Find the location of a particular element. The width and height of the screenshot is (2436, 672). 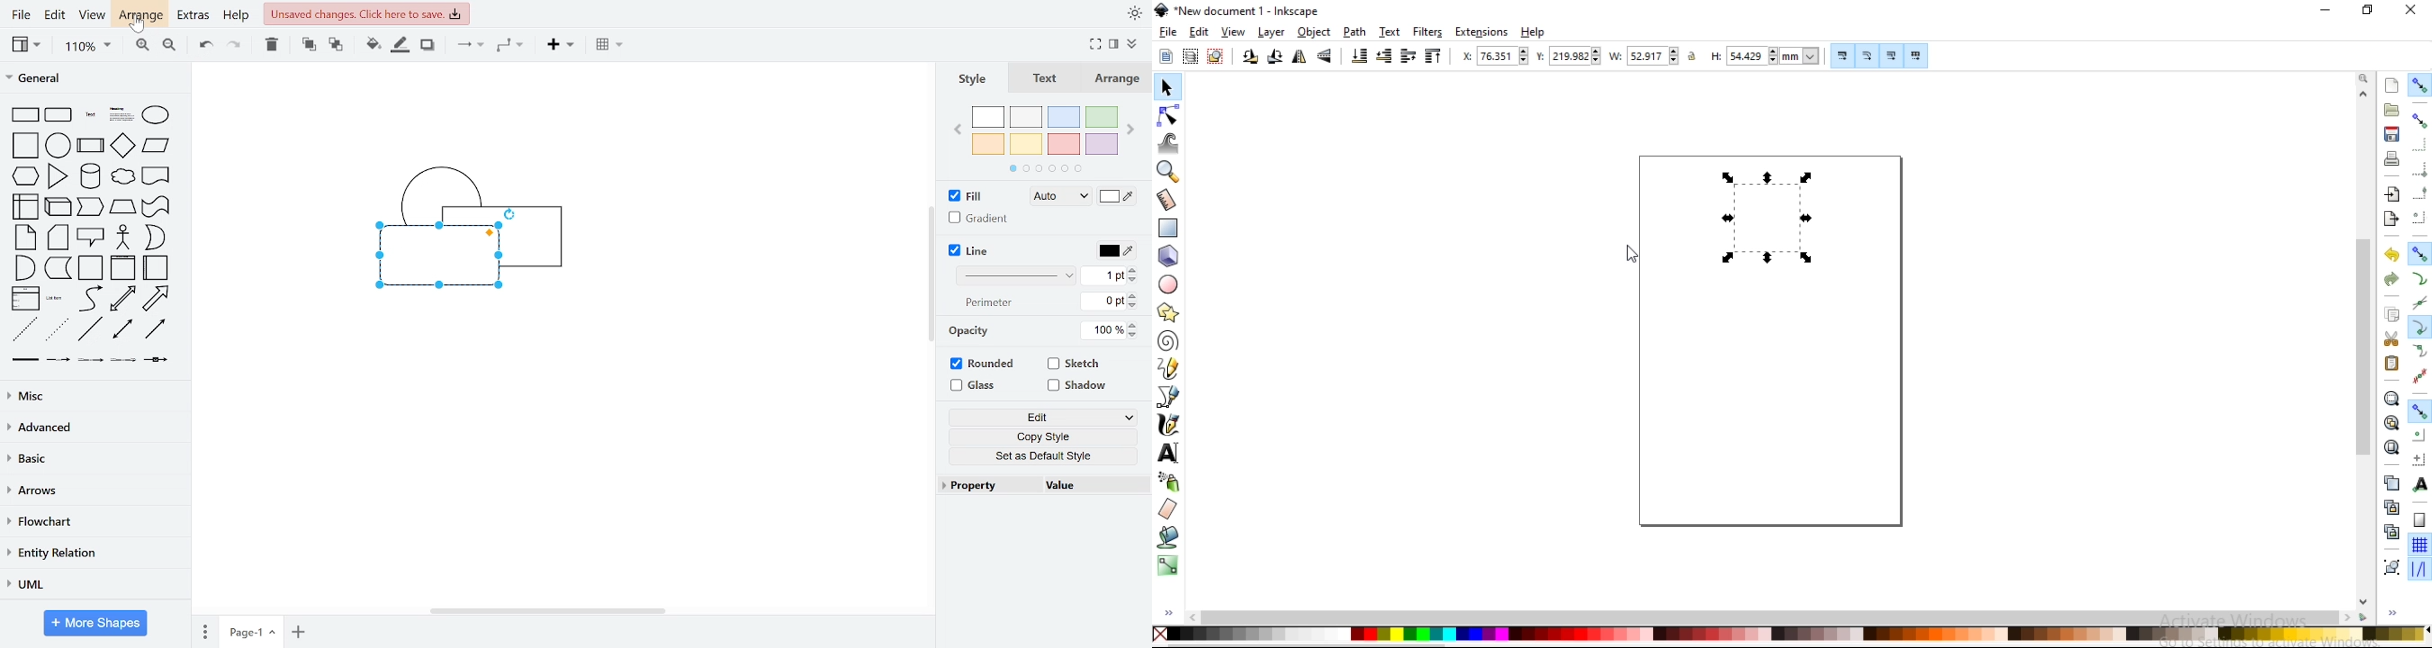

100% is located at coordinates (1103, 329).